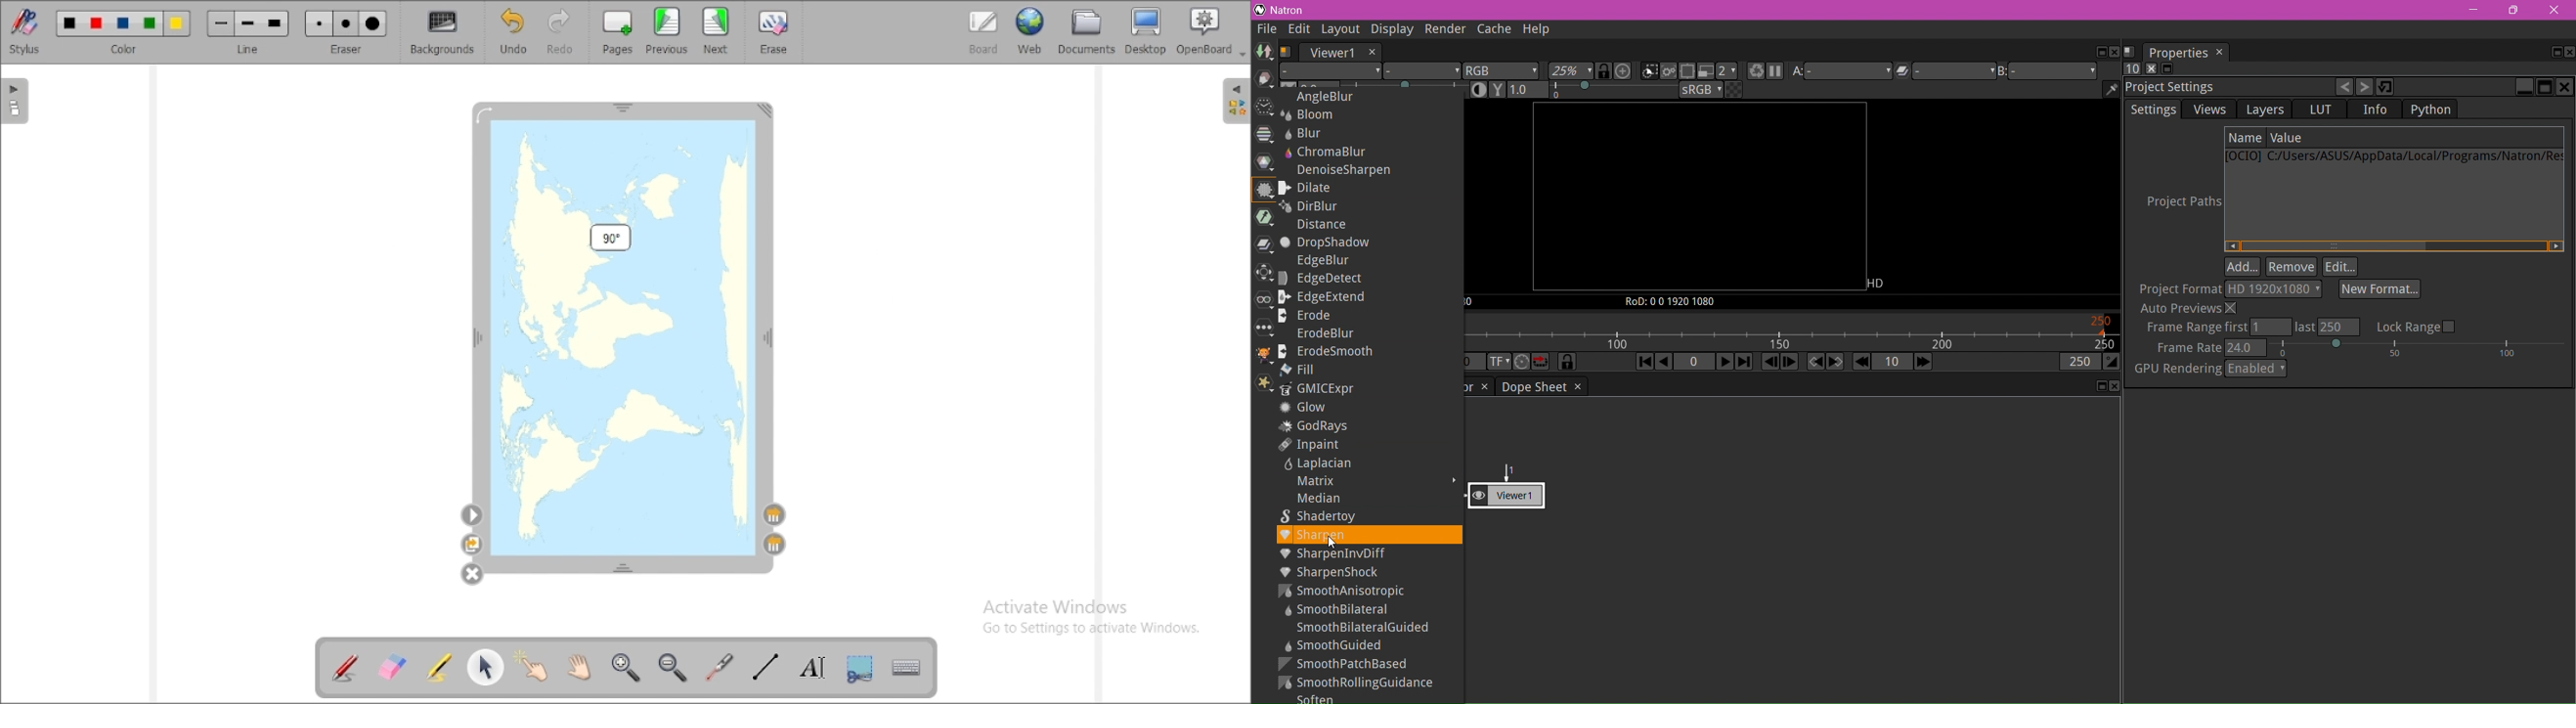  I want to click on write text, so click(813, 668).